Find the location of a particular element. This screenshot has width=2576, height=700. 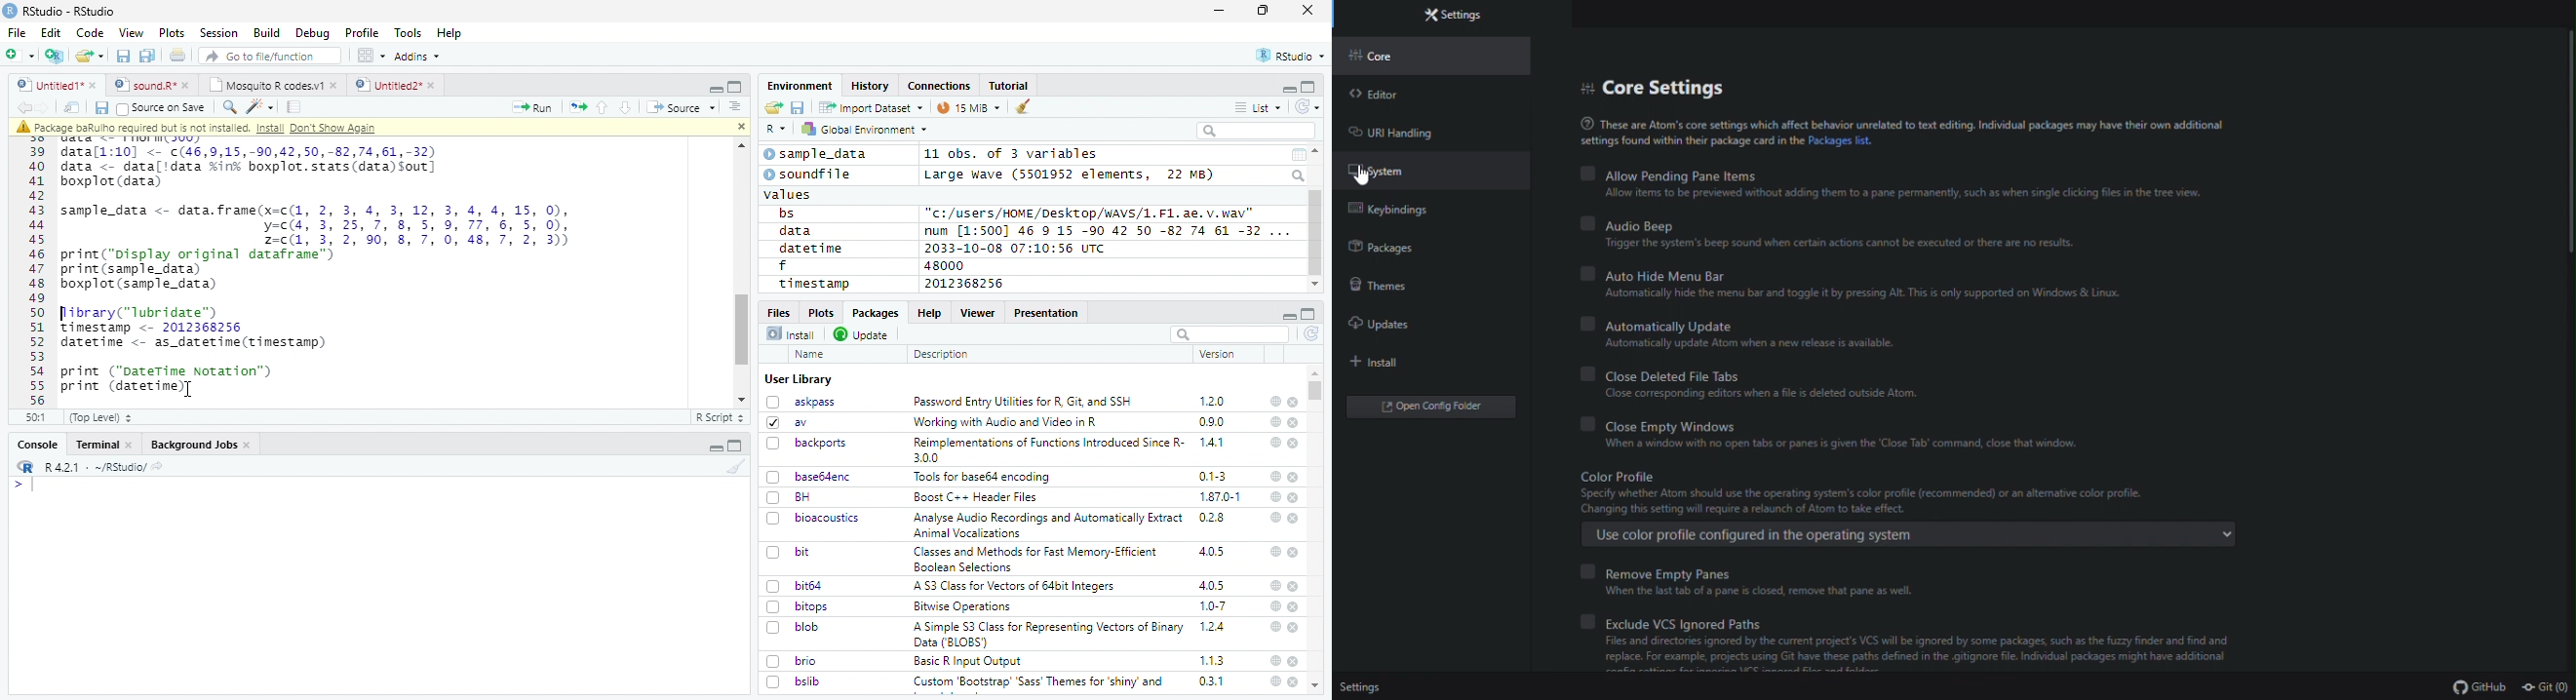

Reimplementations of Functions Introduced Since R-
300 is located at coordinates (1047, 449).